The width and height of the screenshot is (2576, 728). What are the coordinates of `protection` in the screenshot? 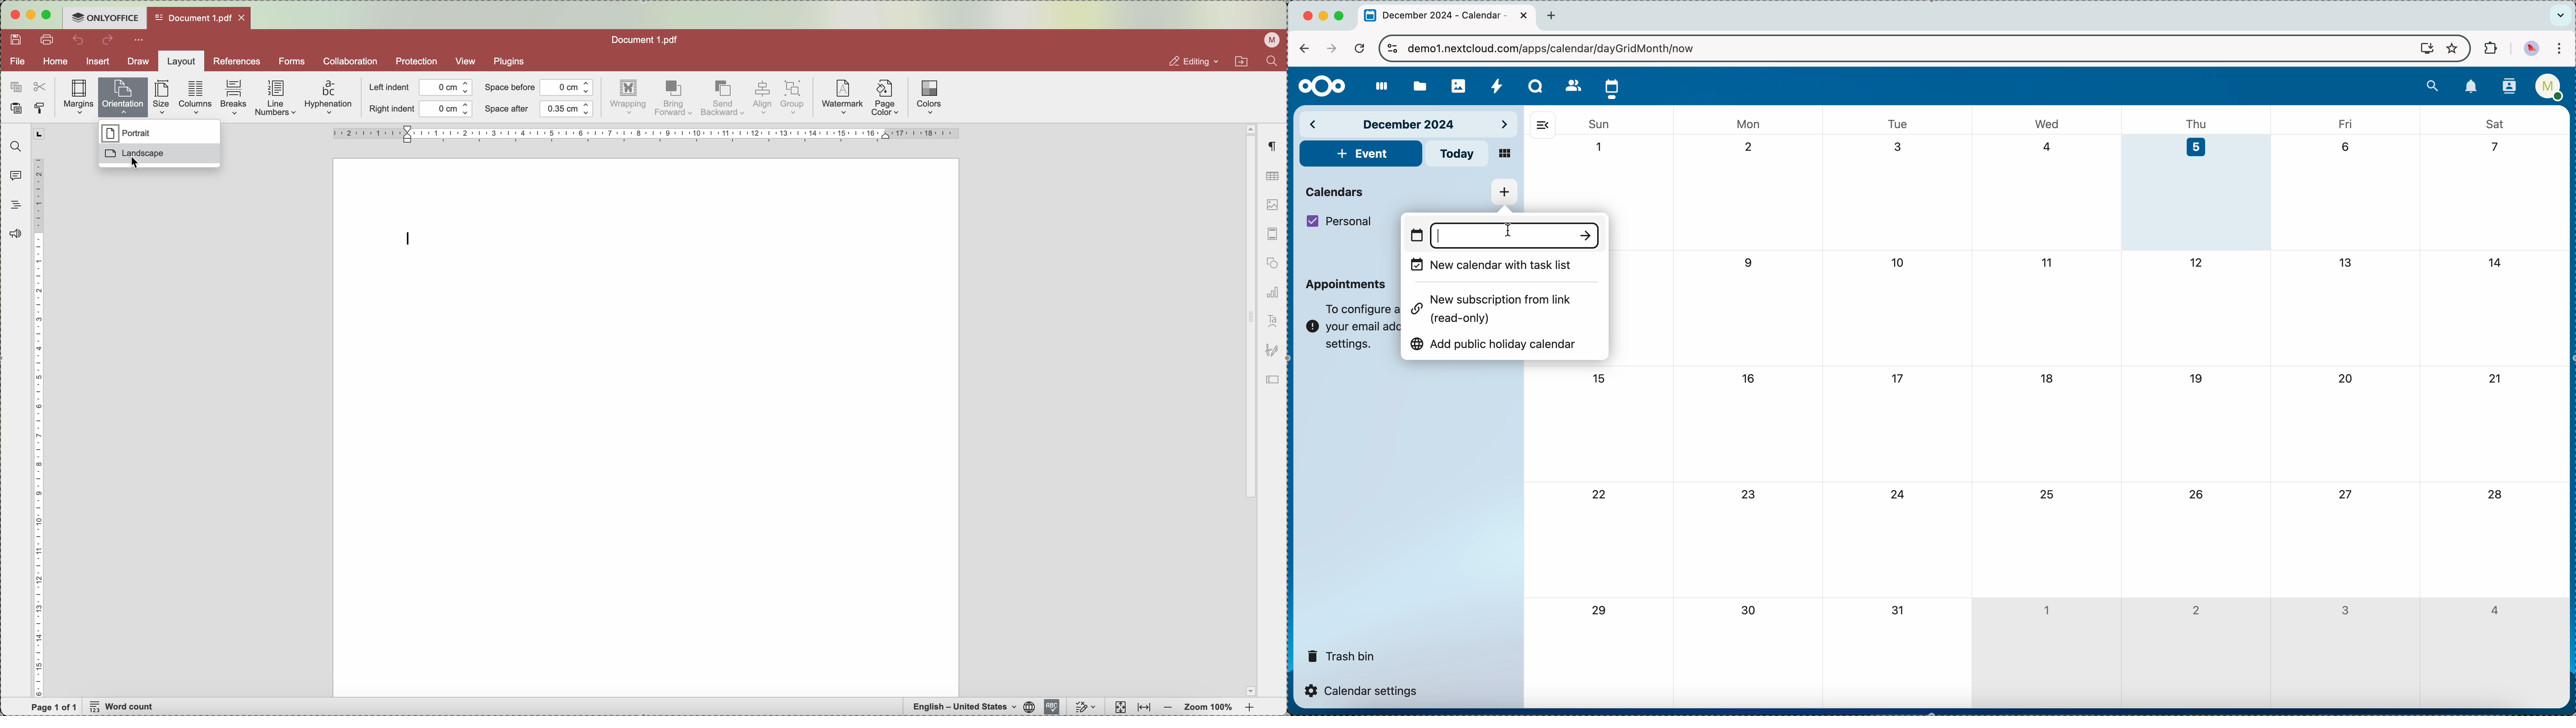 It's located at (416, 62).